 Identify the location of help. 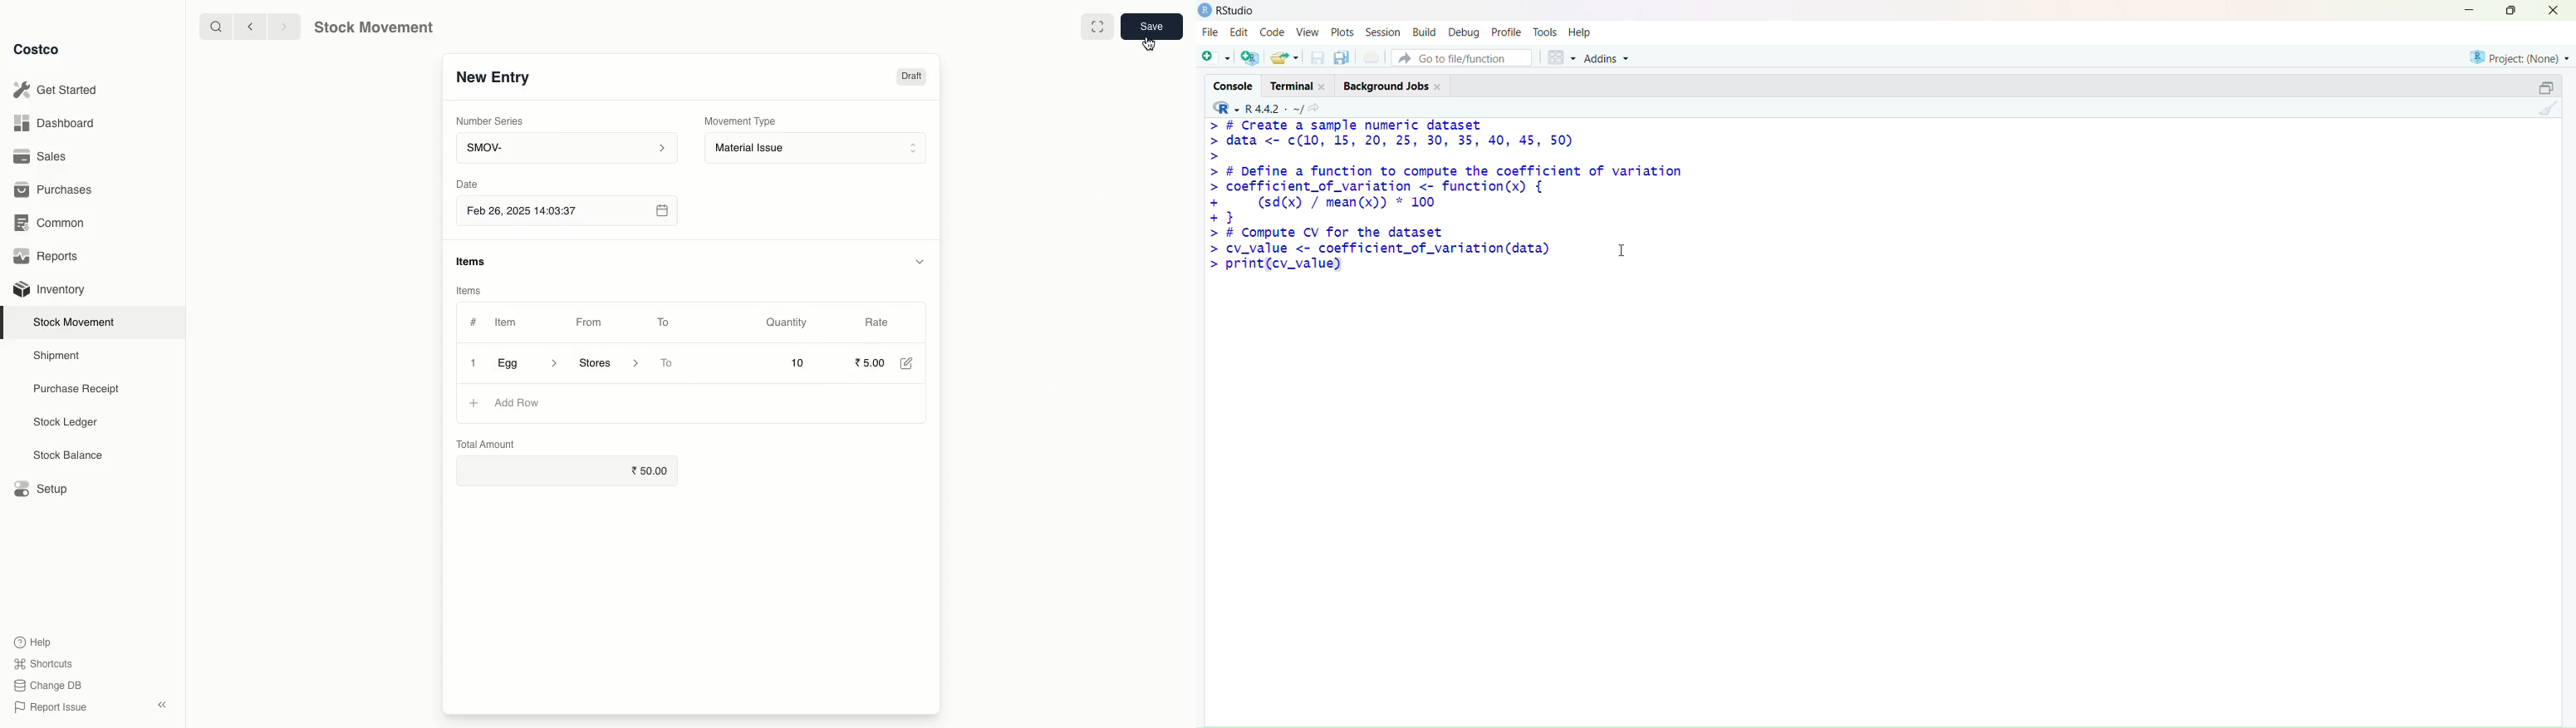
(1580, 33).